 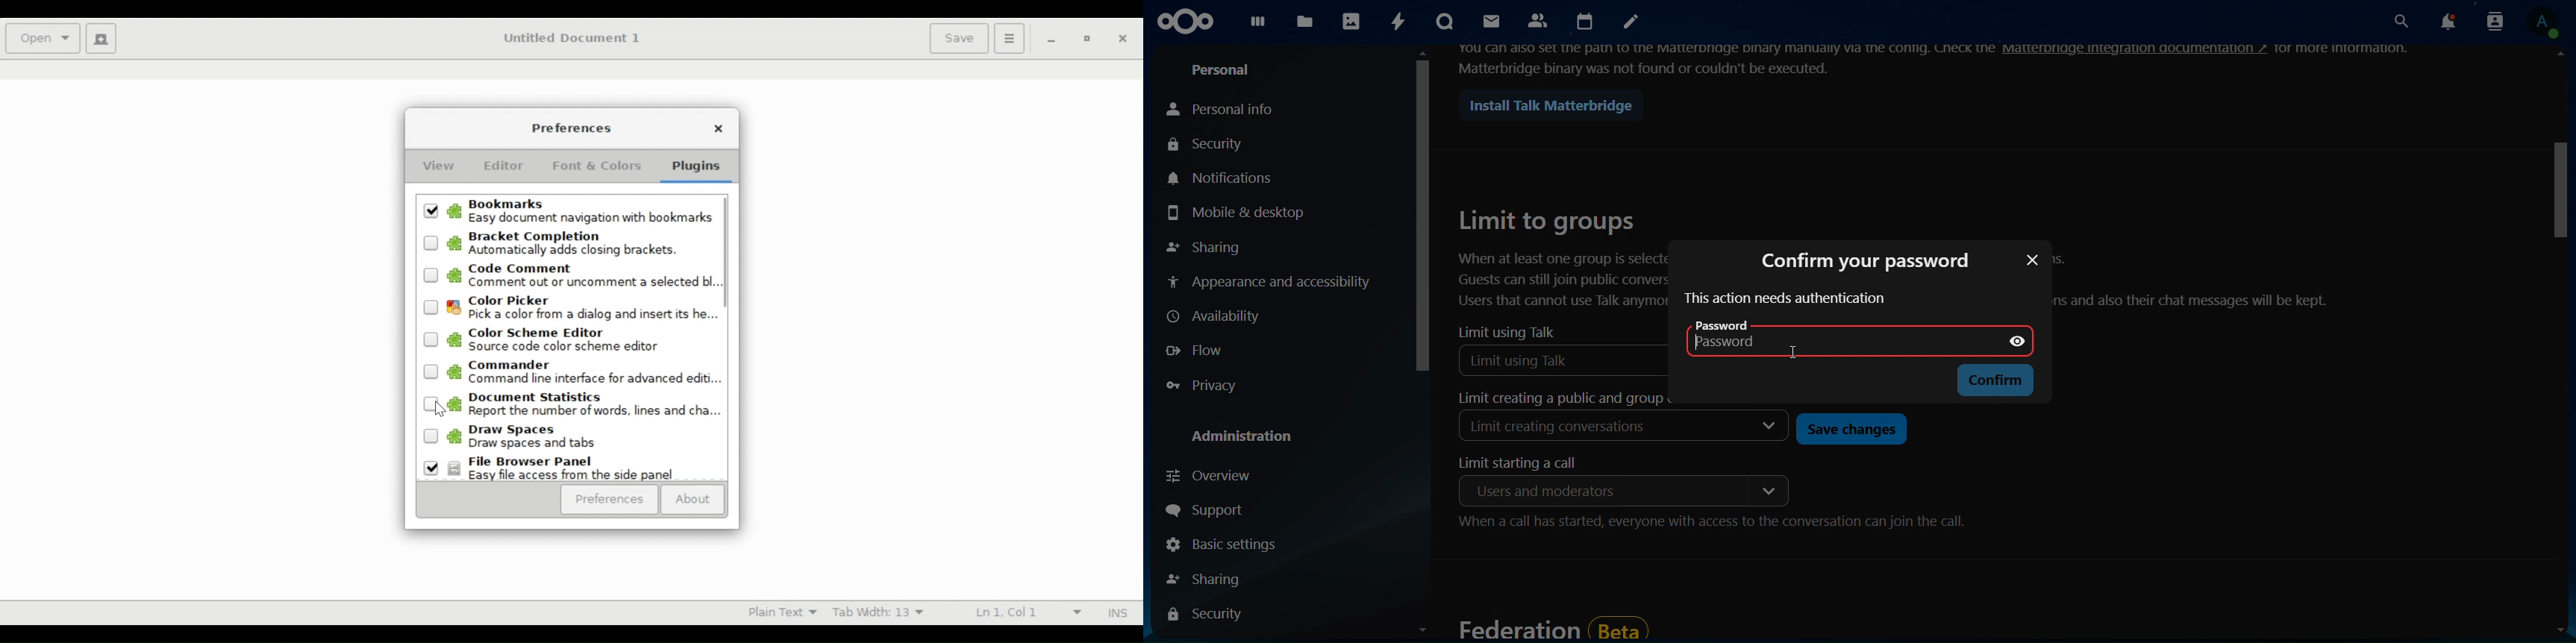 What do you see at coordinates (1785, 299) in the screenshot?
I see `text` at bounding box center [1785, 299].